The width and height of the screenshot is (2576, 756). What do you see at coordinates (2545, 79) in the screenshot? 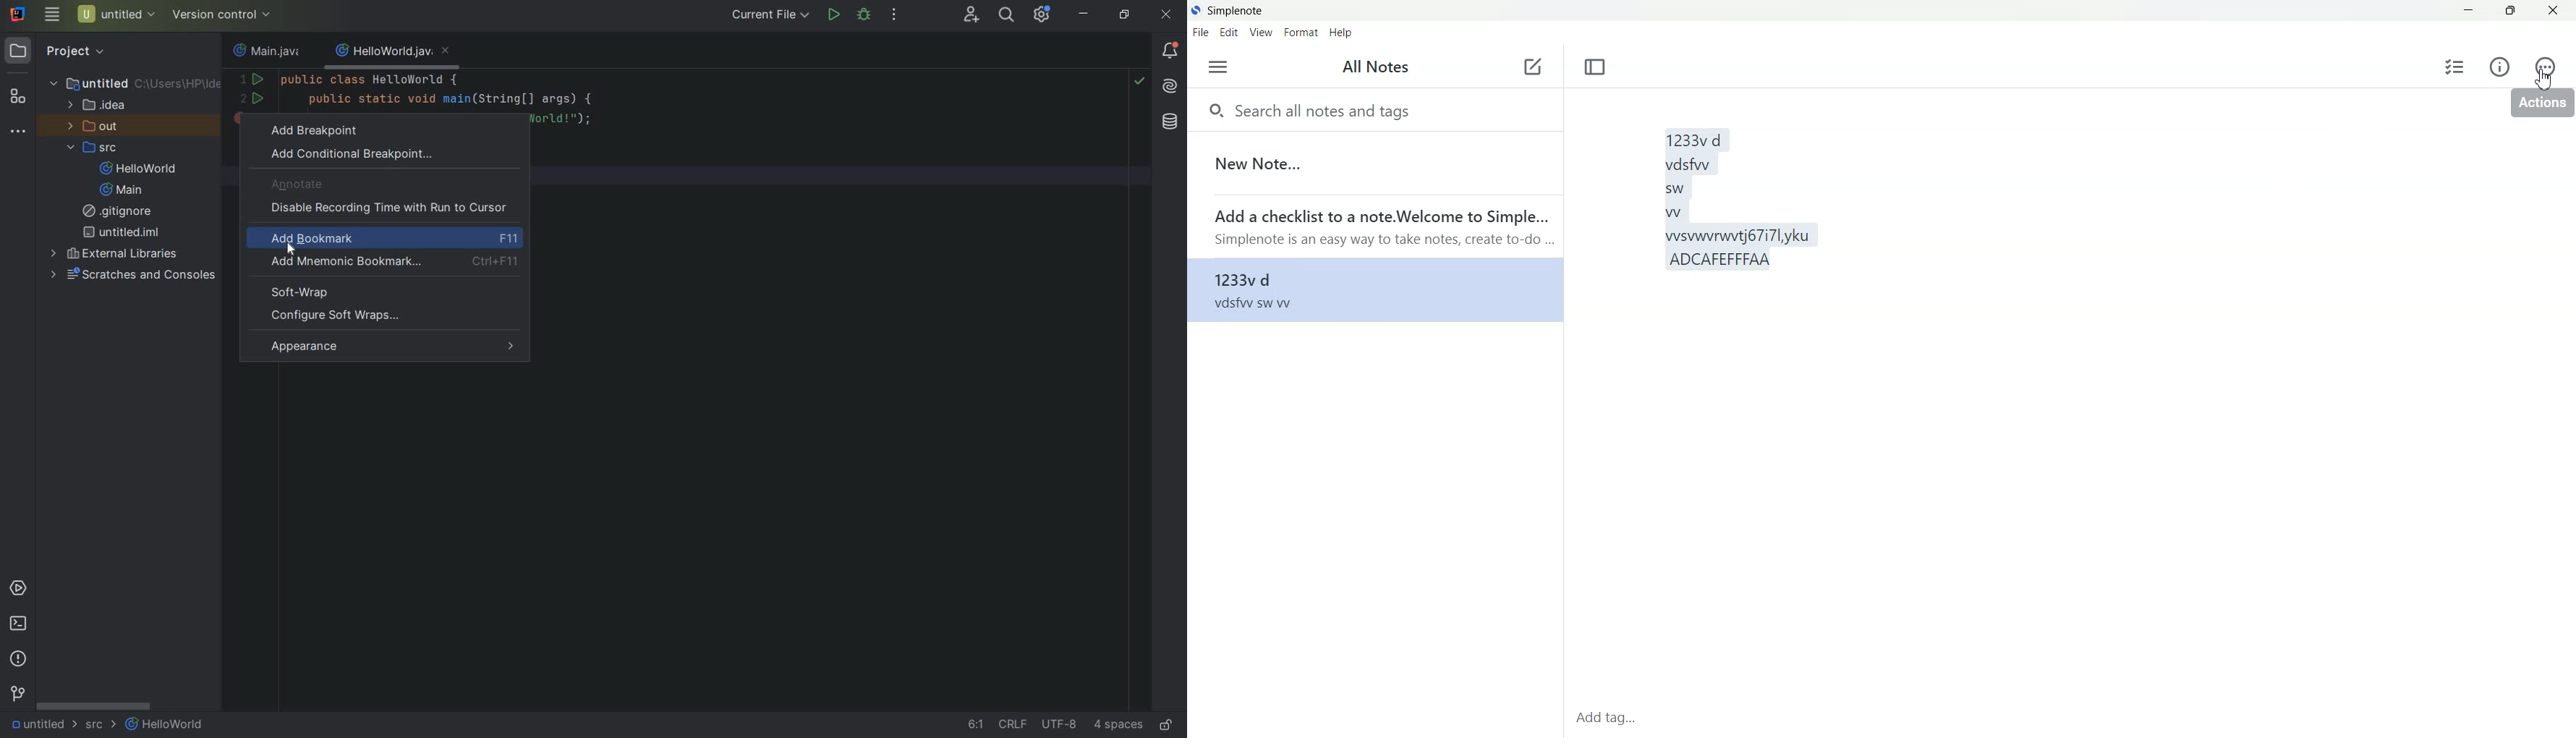
I see `Cursor` at bounding box center [2545, 79].